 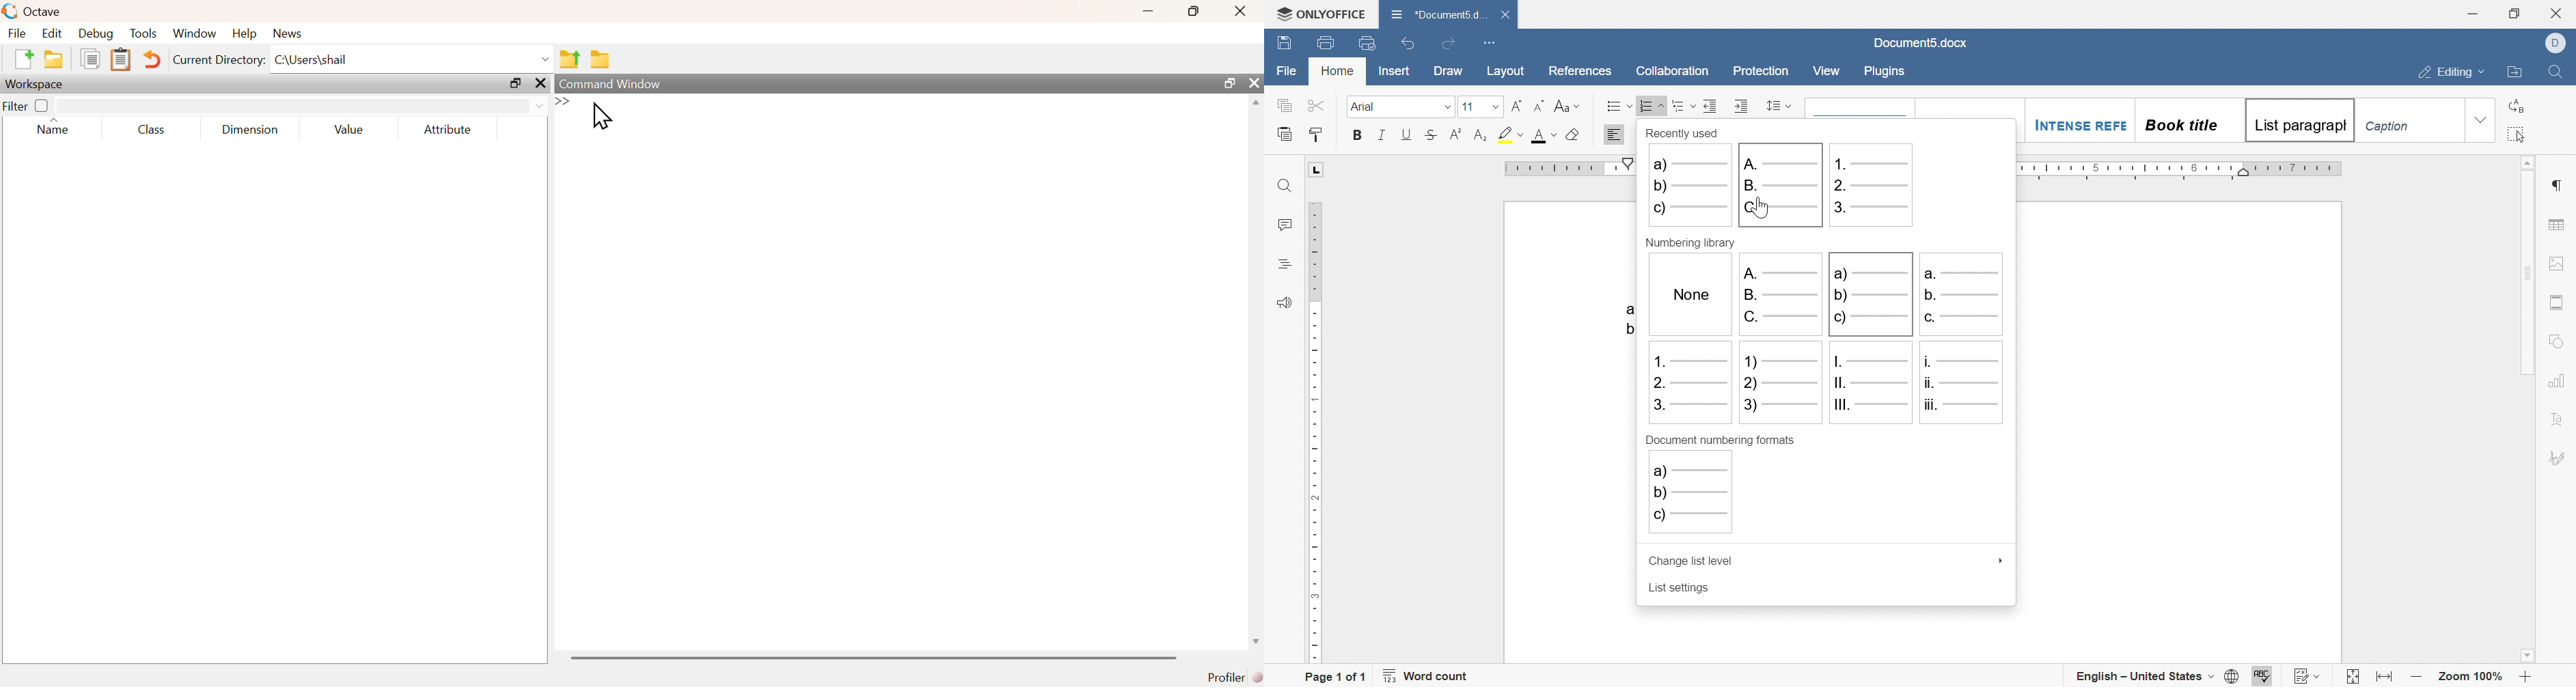 What do you see at coordinates (1337, 677) in the screenshot?
I see `page 1 of 1` at bounding box center [1337, 677].